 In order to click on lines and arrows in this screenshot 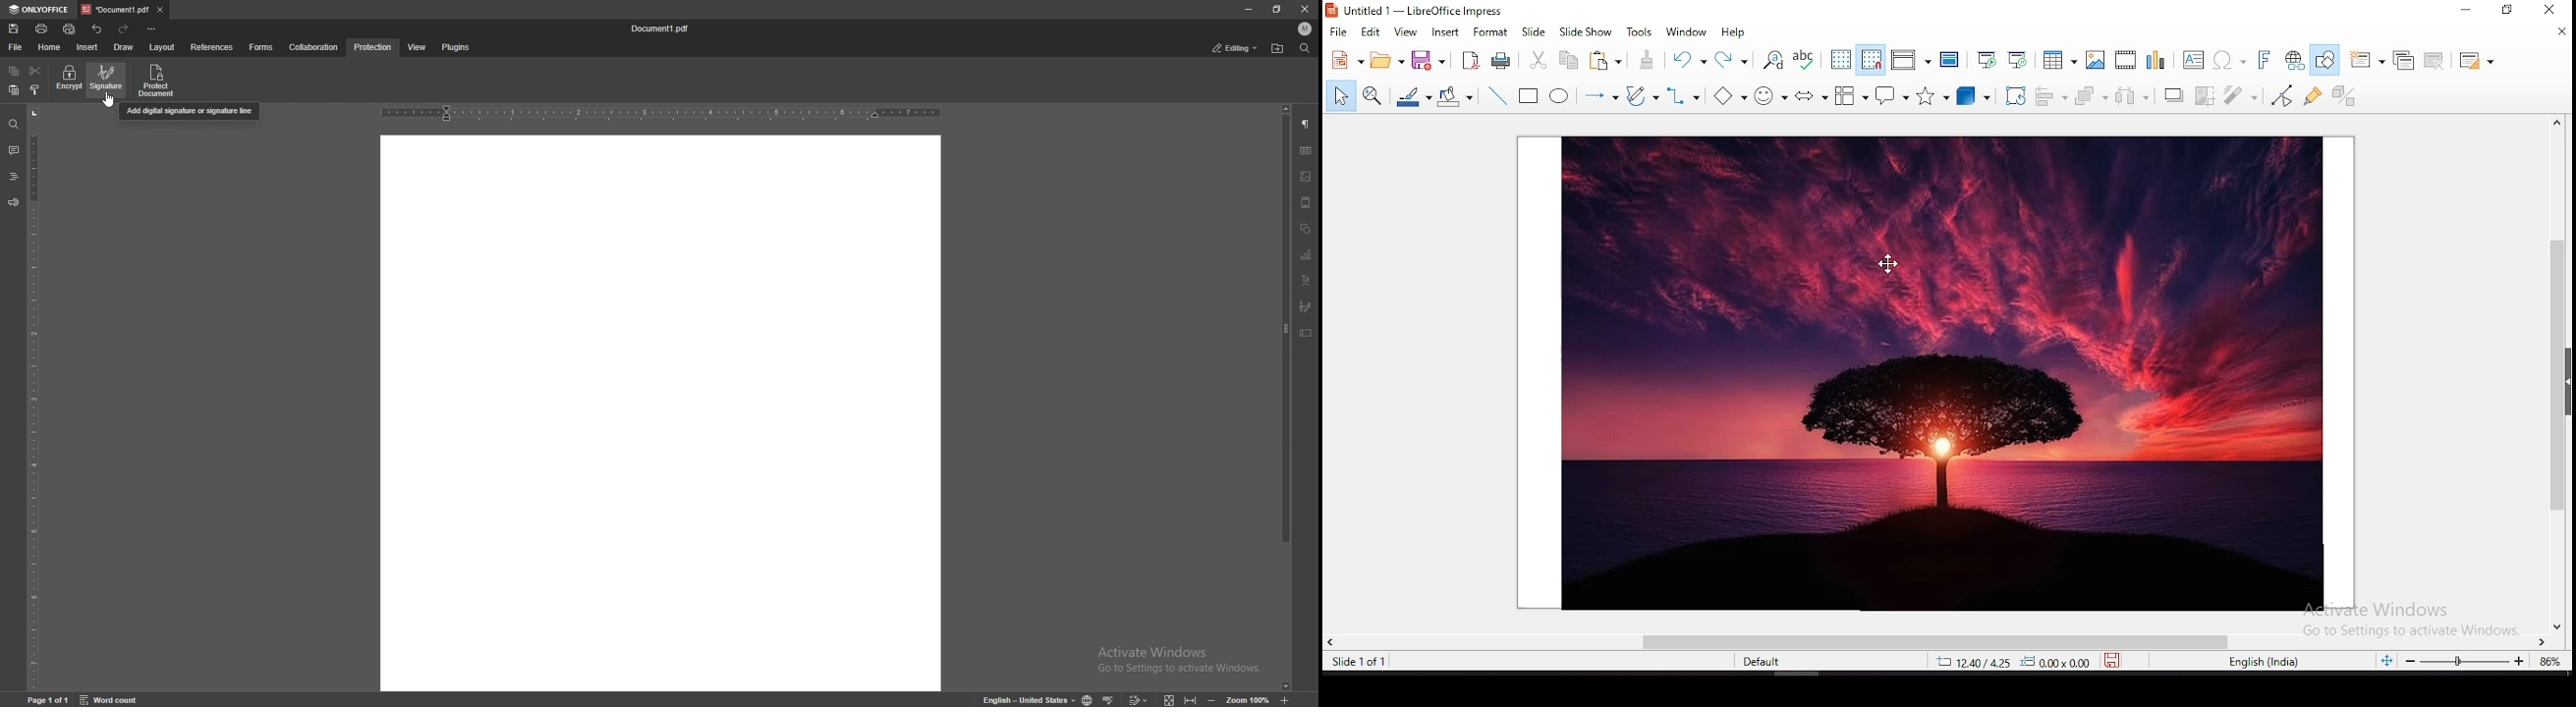, I will do `click(1598, 95)`.